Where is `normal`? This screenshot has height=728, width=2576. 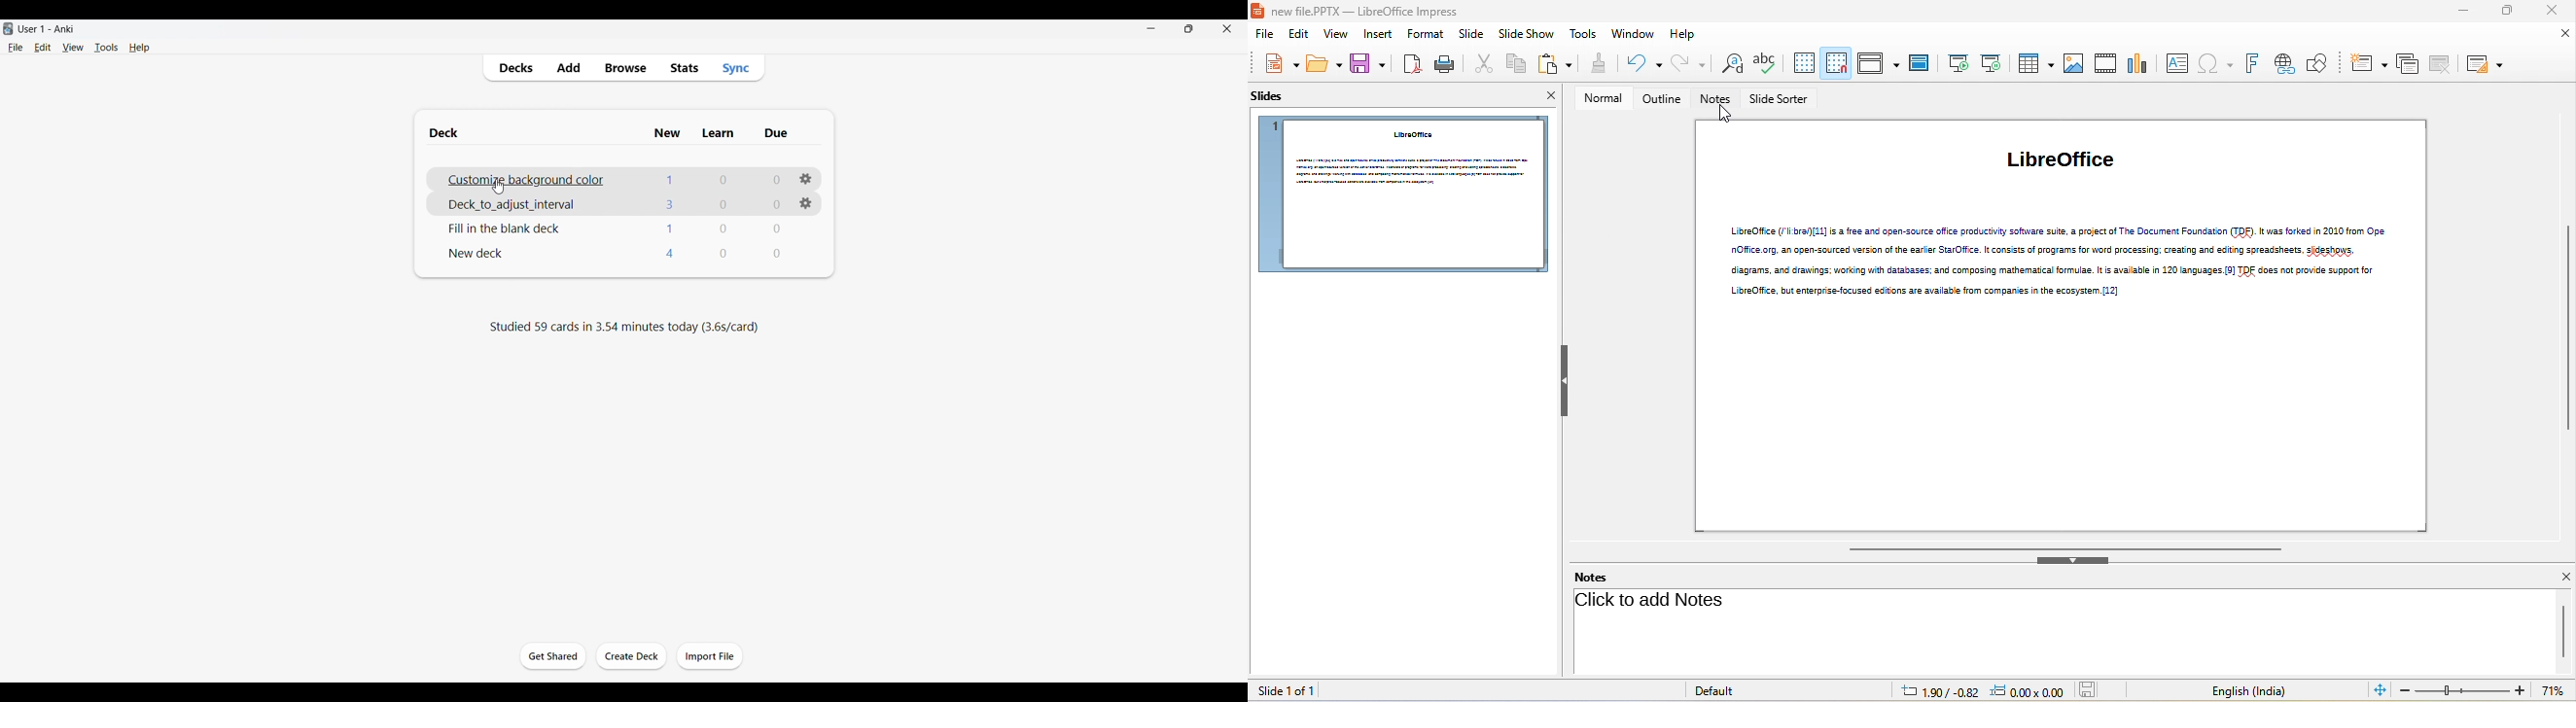
normal is located at coordinates (1599, 99).